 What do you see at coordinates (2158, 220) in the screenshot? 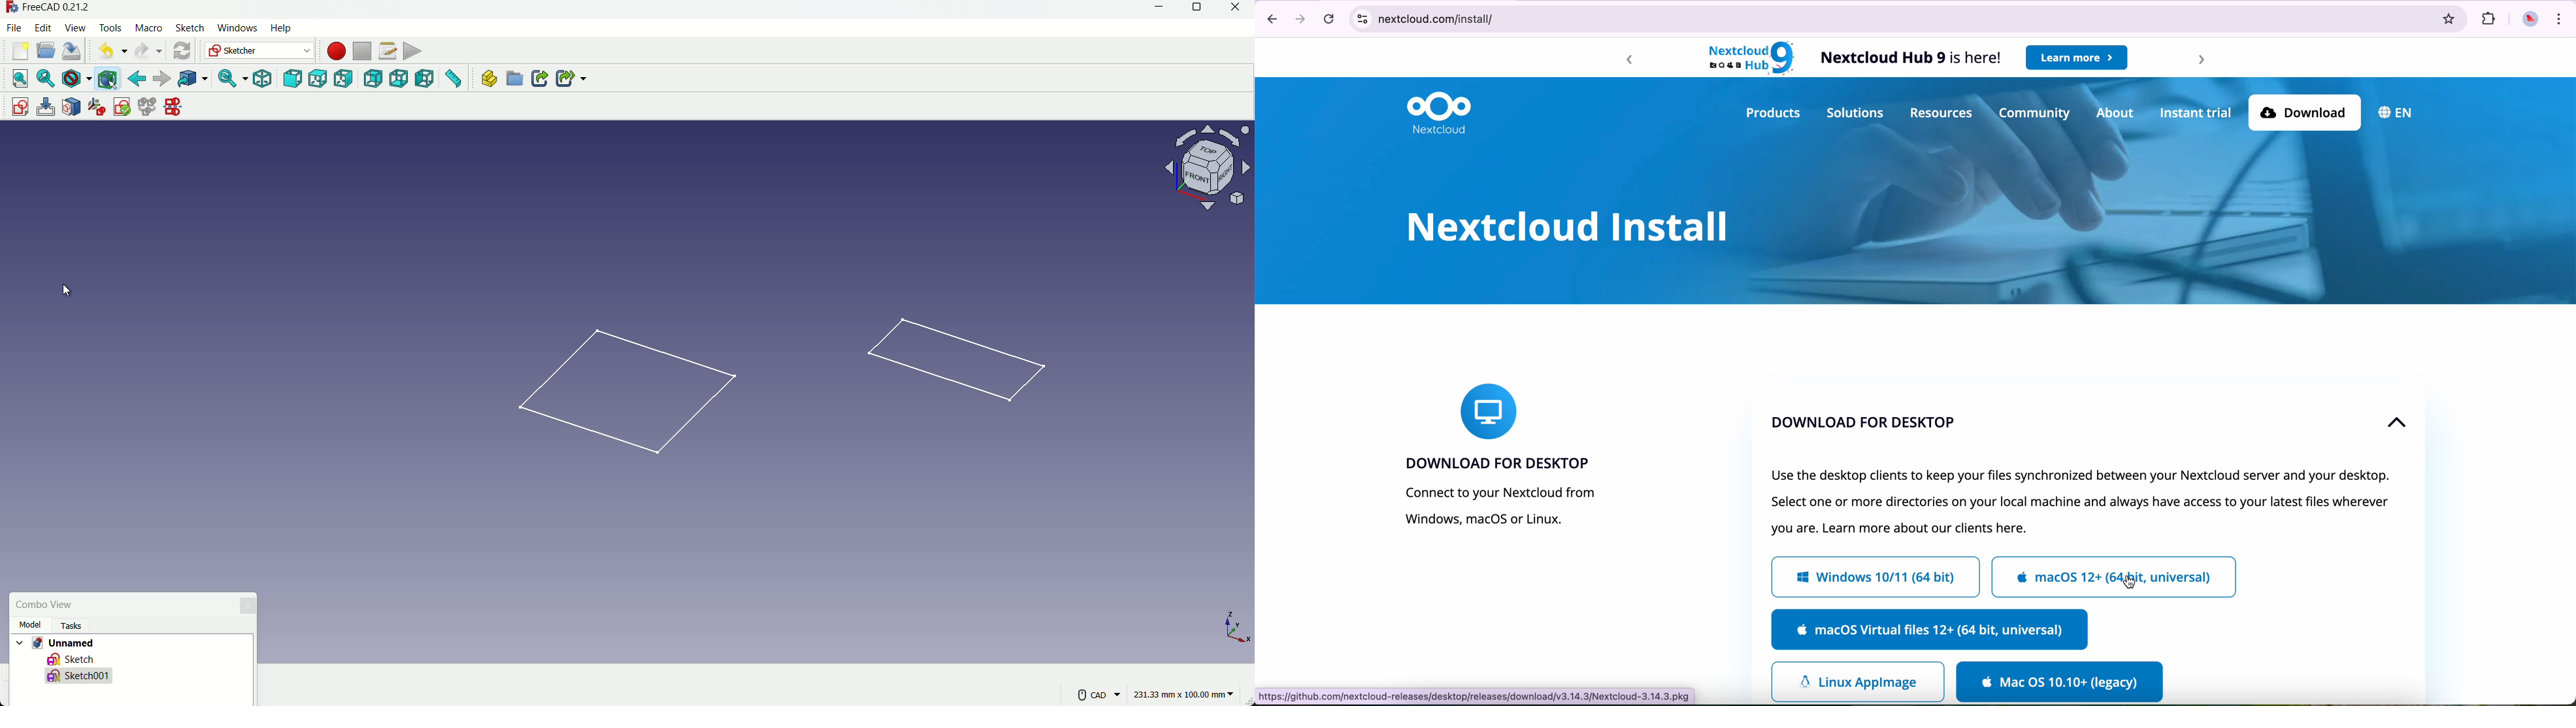
I see `image of background` at bounding box center [2158, 220].